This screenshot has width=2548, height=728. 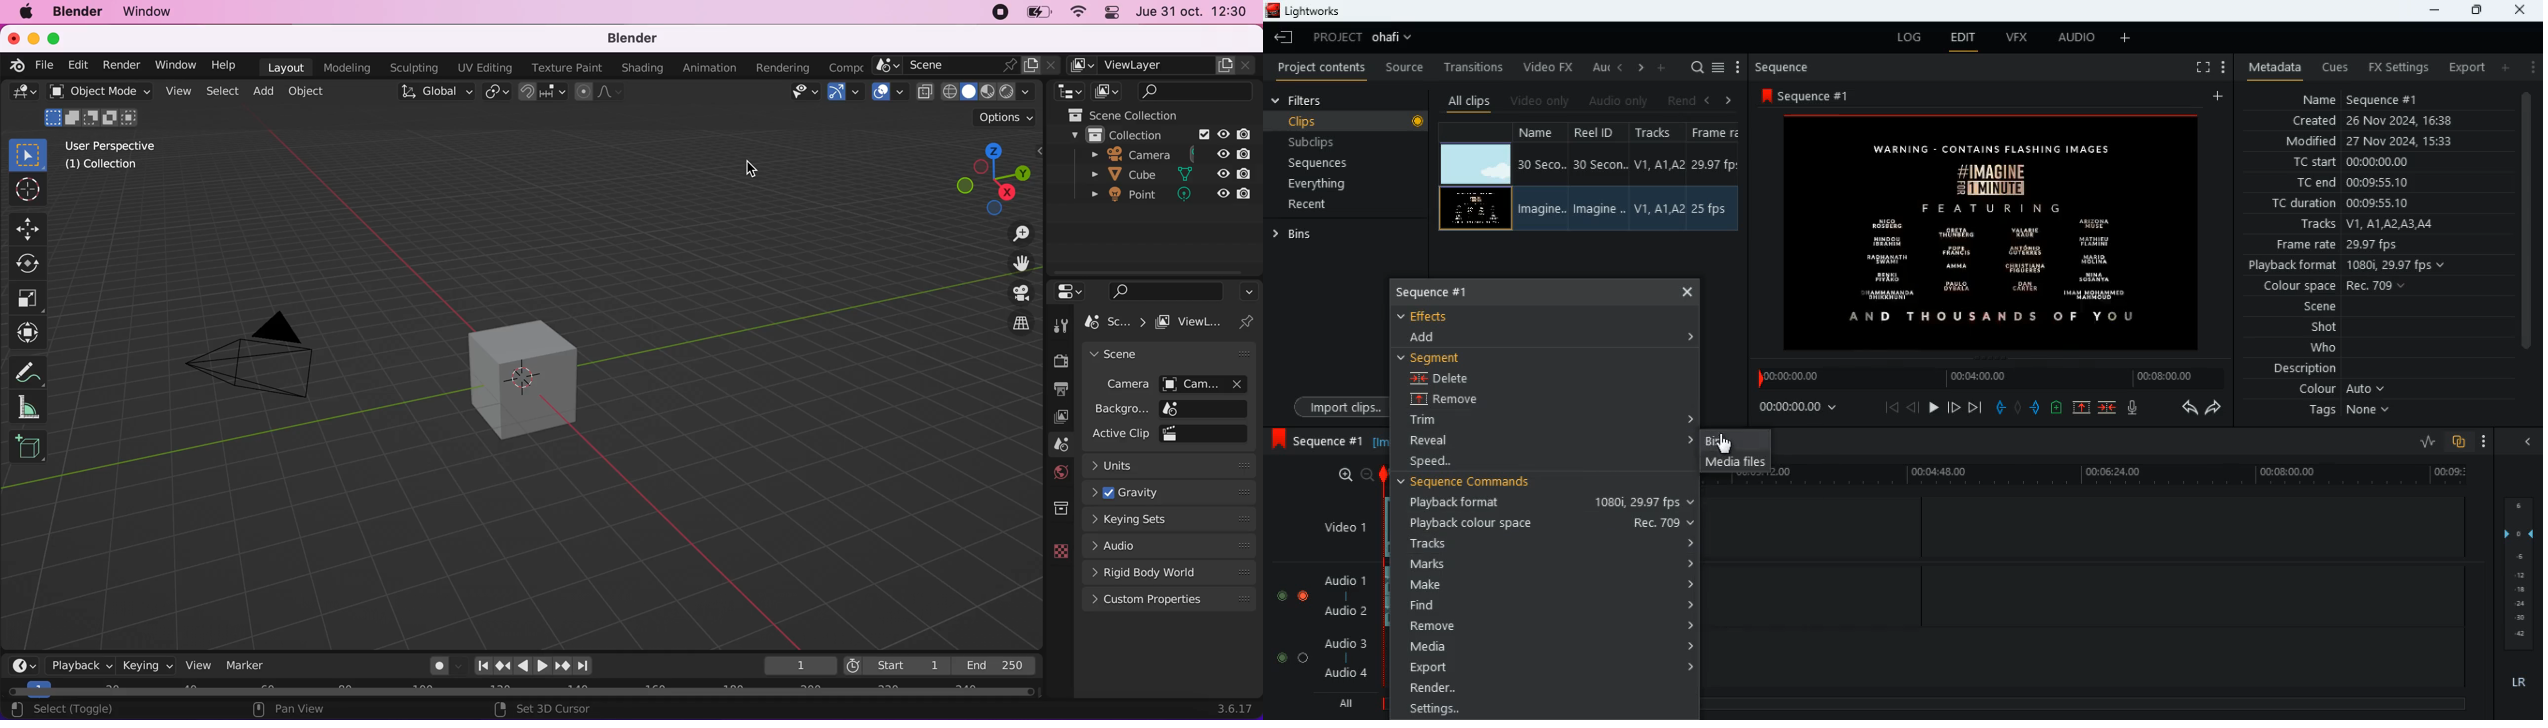 I want to click on full screen, so click(x=2195, y=68).